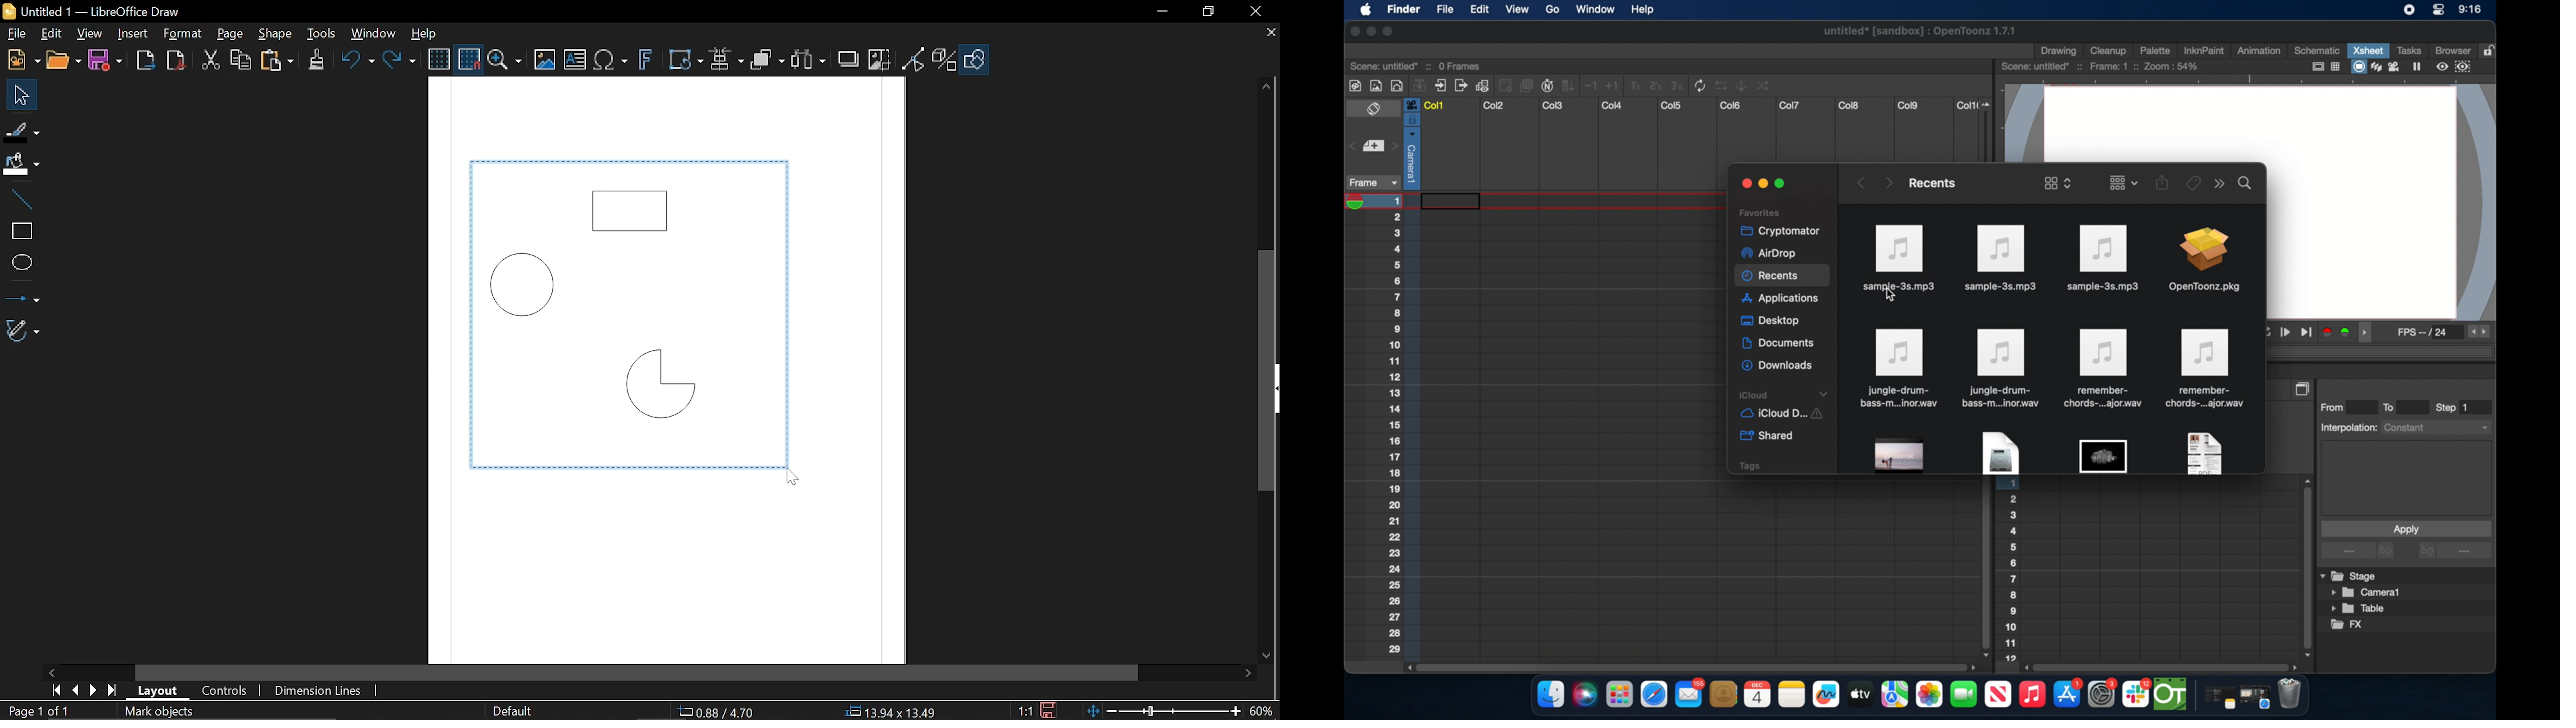  Describe the element at coordinates (22, 297) in the screenshot. I see `Lines and arrows` at that location.